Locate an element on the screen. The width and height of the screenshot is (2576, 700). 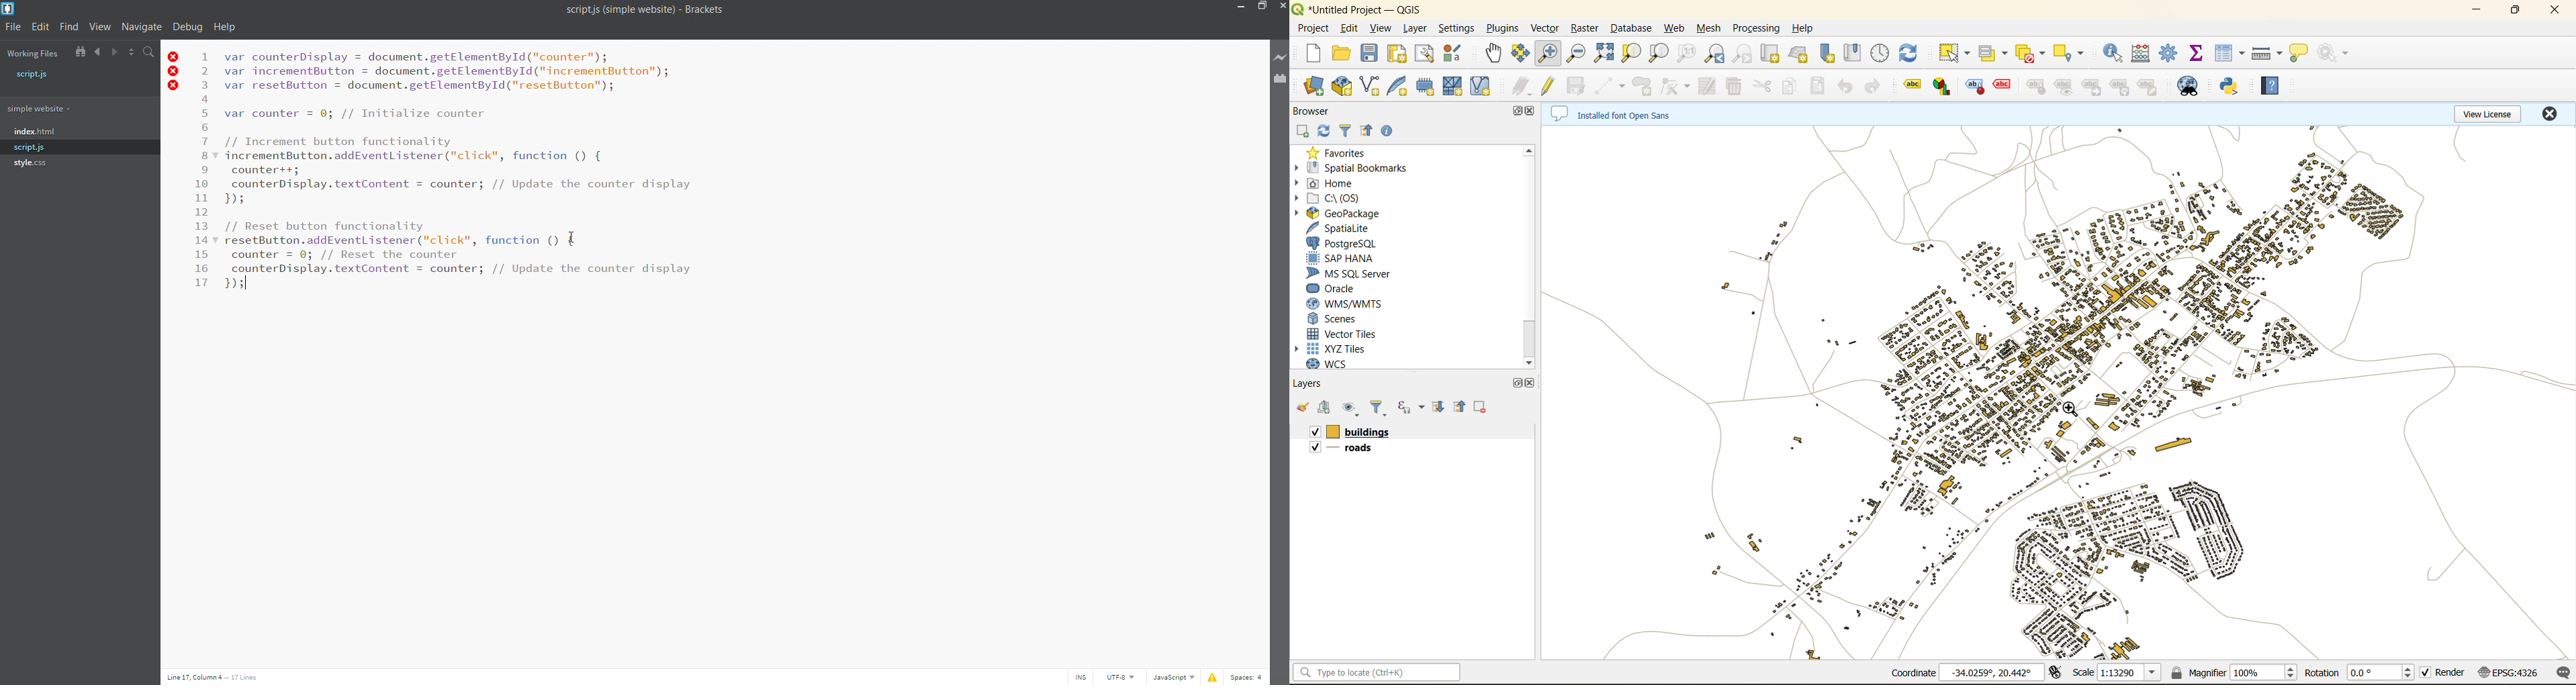
cursor toggle is located at coordinates (1082, 677).